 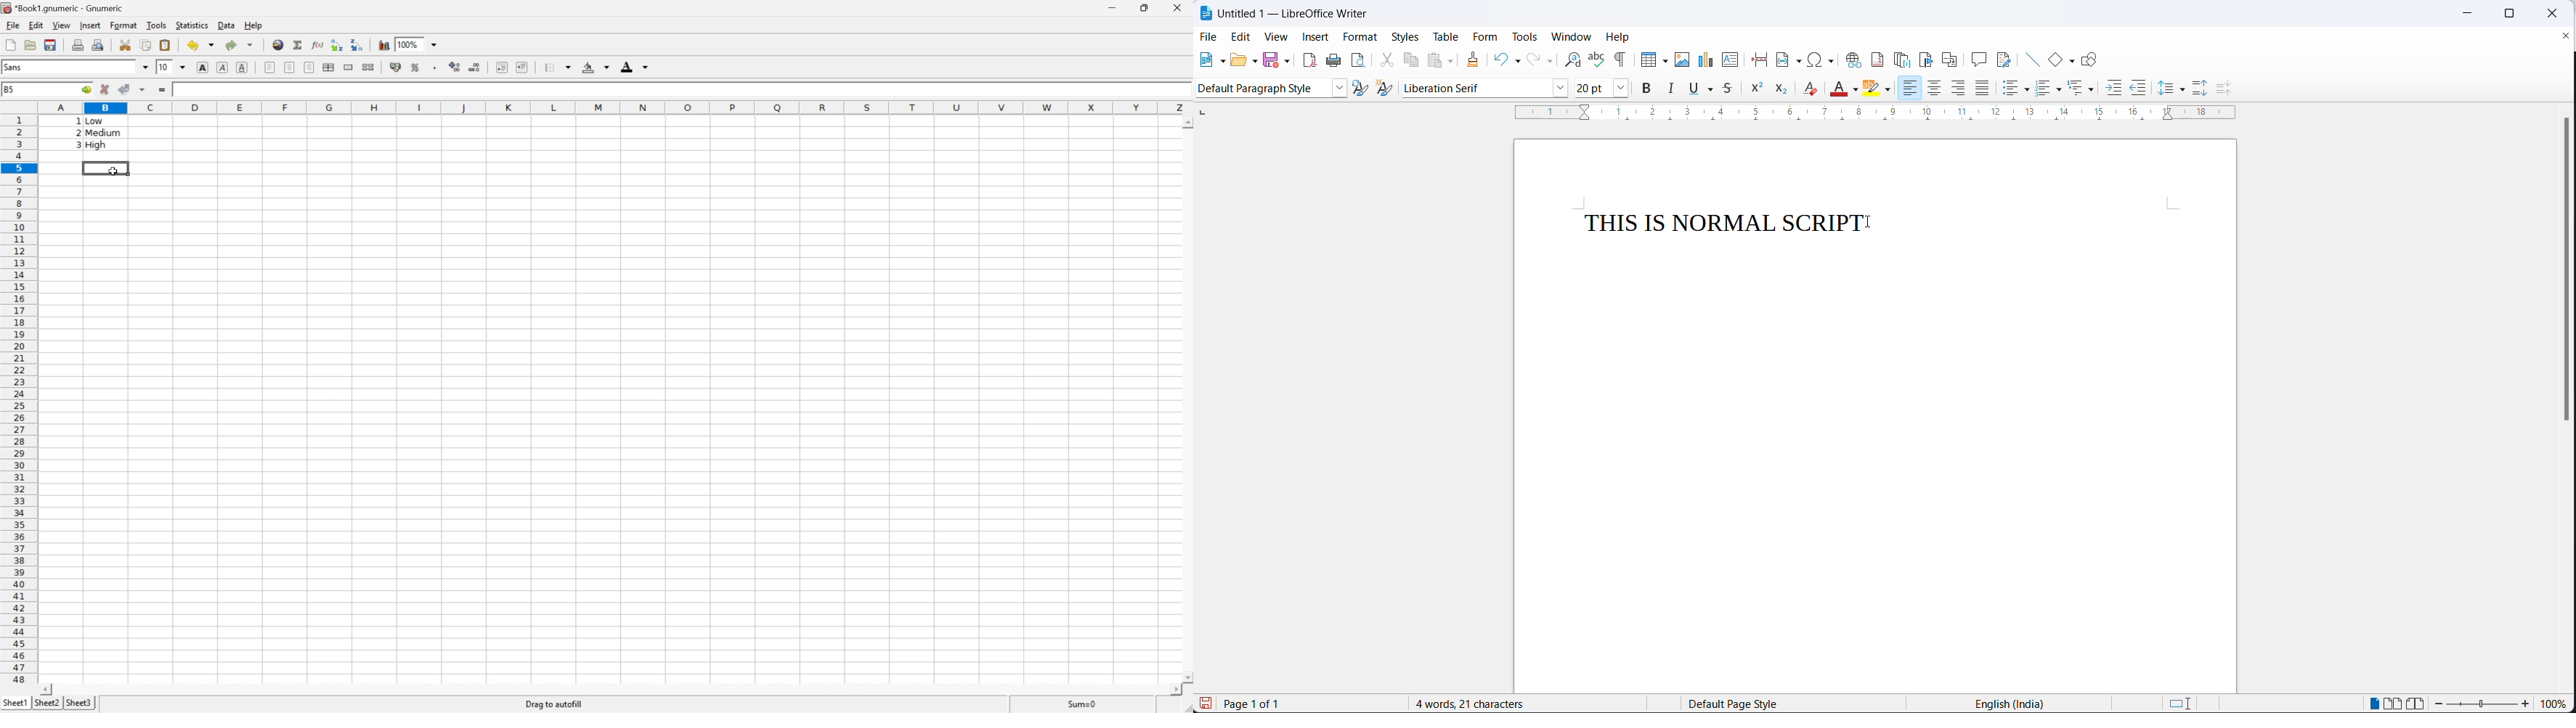 What do you see at coordinates (99, 145) in the screenshot?
I see `High` at bounding box center [99, 145].